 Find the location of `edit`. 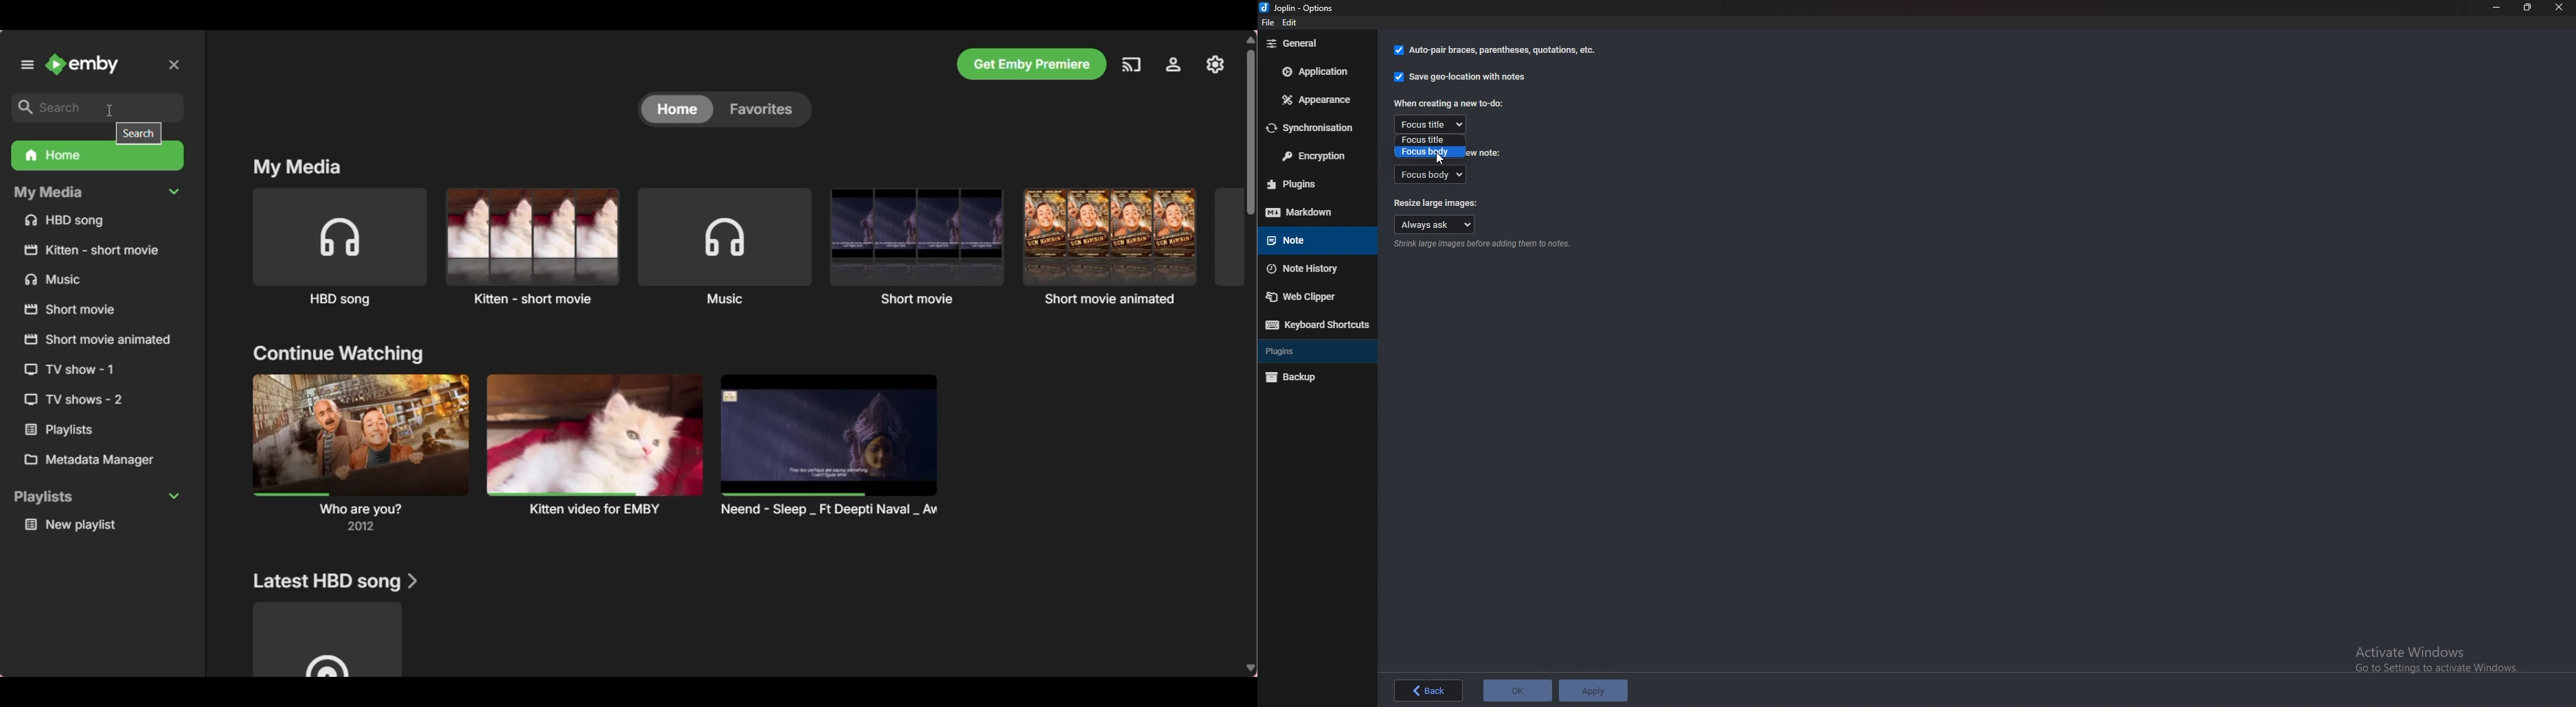

edit is located at coordinates (1296, 22).